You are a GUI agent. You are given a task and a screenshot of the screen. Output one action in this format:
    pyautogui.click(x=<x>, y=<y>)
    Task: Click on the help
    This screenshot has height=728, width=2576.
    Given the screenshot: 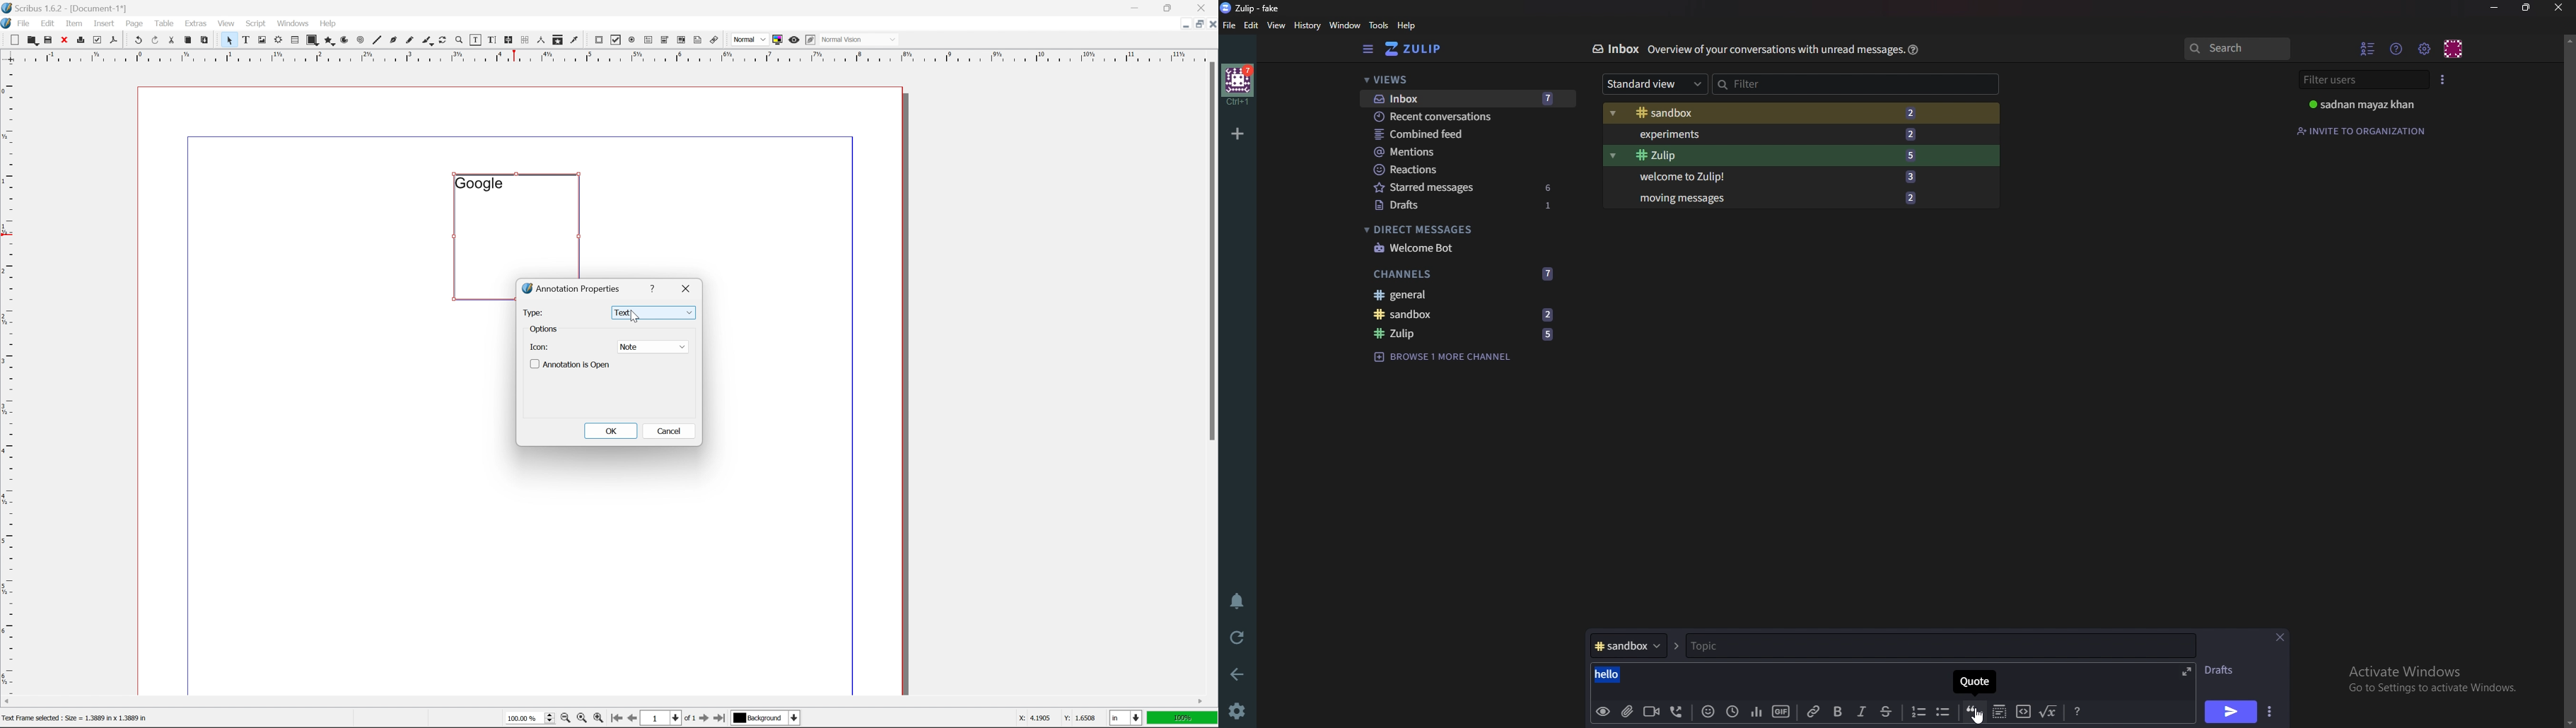 What is the action you would take?
    pyautogui.click(x=655, y=287)
    